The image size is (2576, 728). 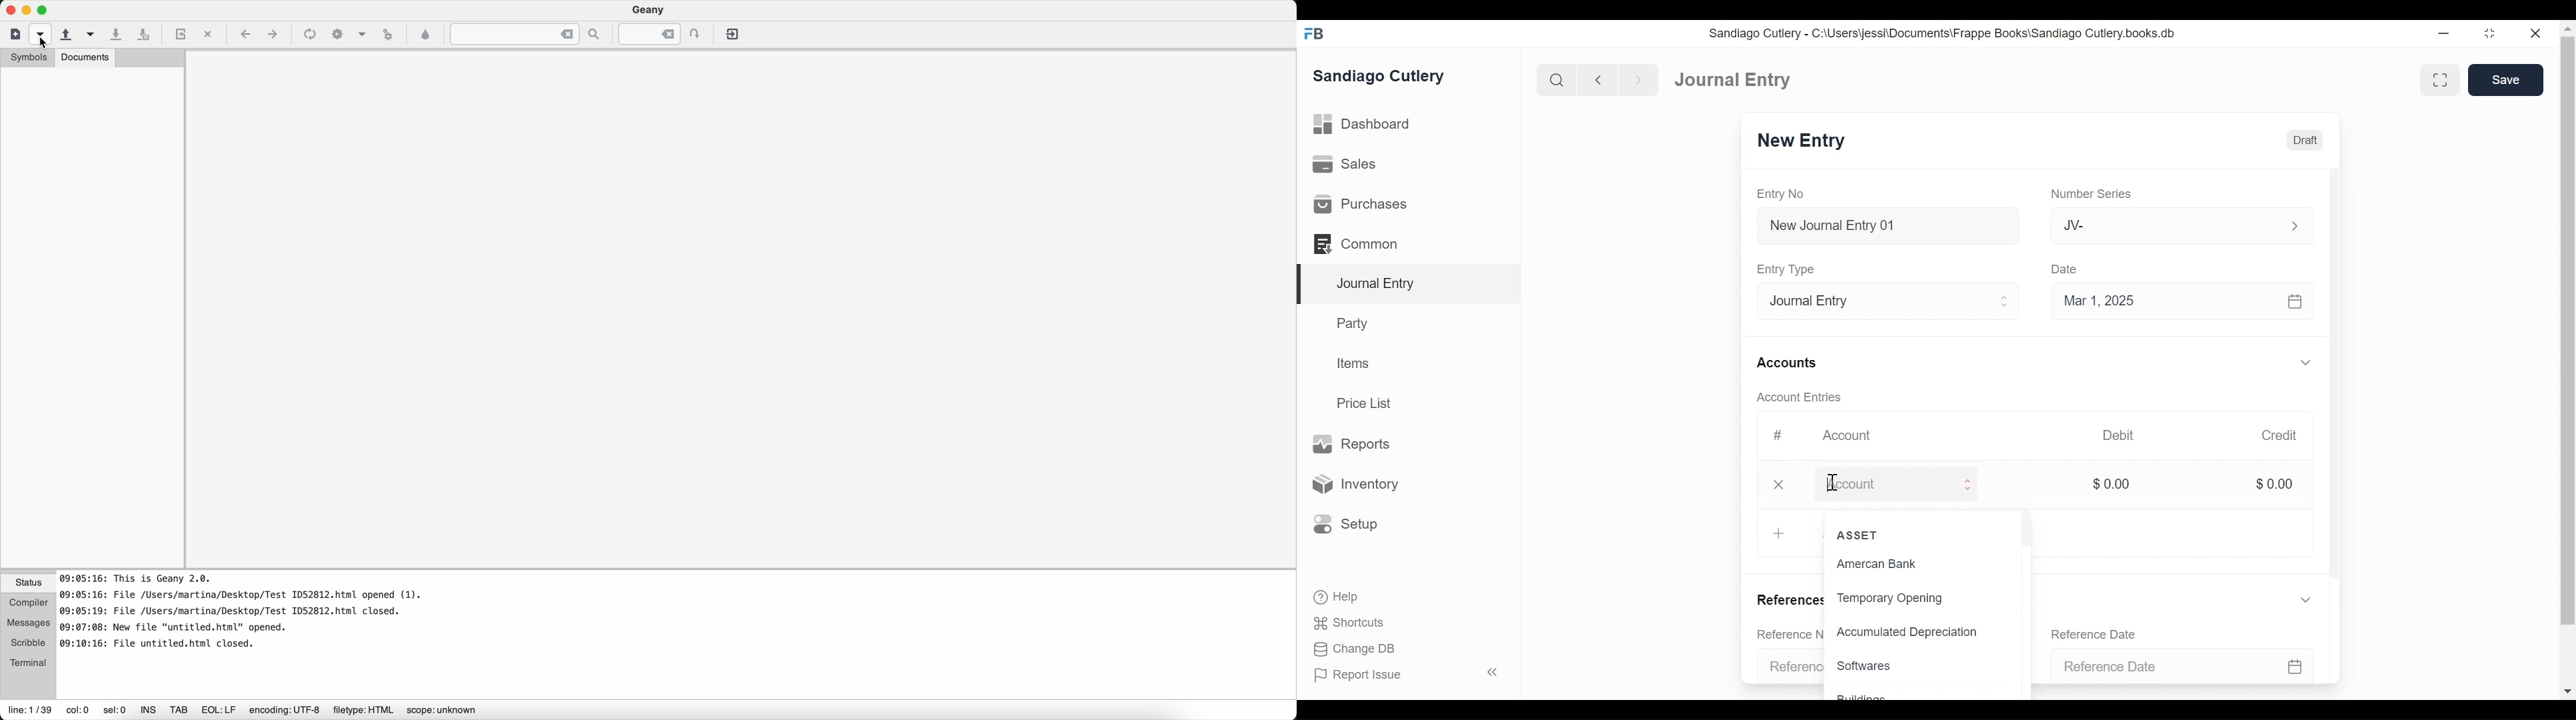 I want to click on color, so click(x=424, y=34).